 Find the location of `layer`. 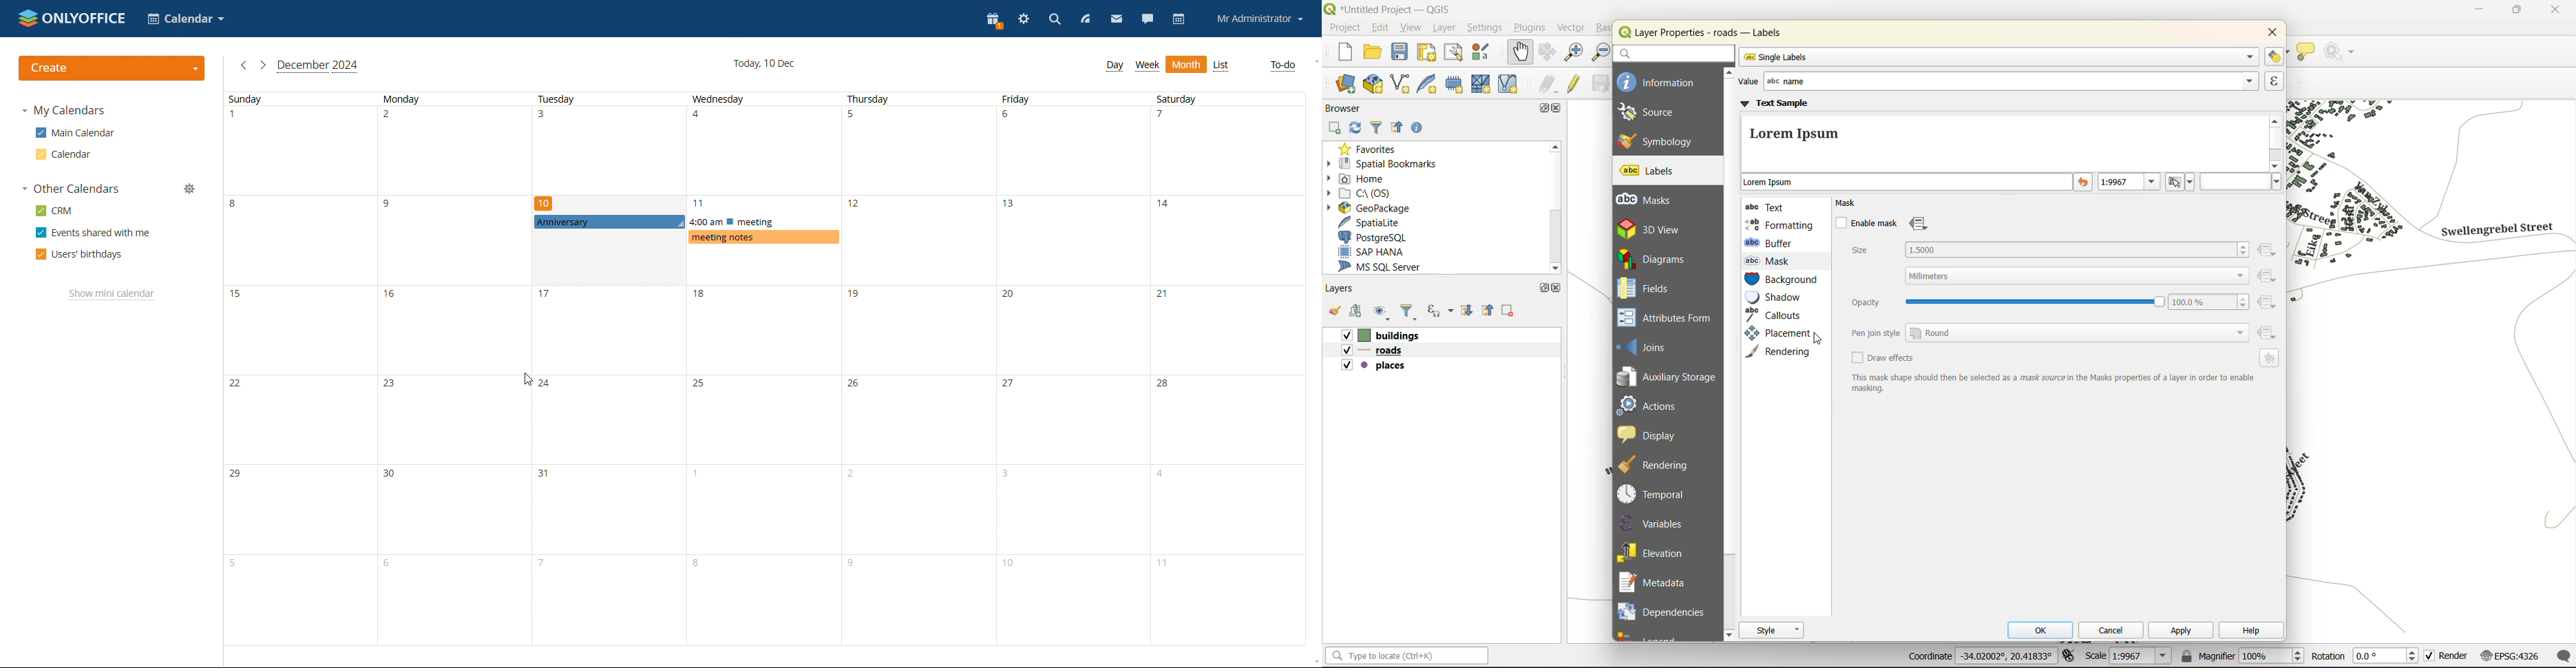

layer is located at coordinates (1443, 29).